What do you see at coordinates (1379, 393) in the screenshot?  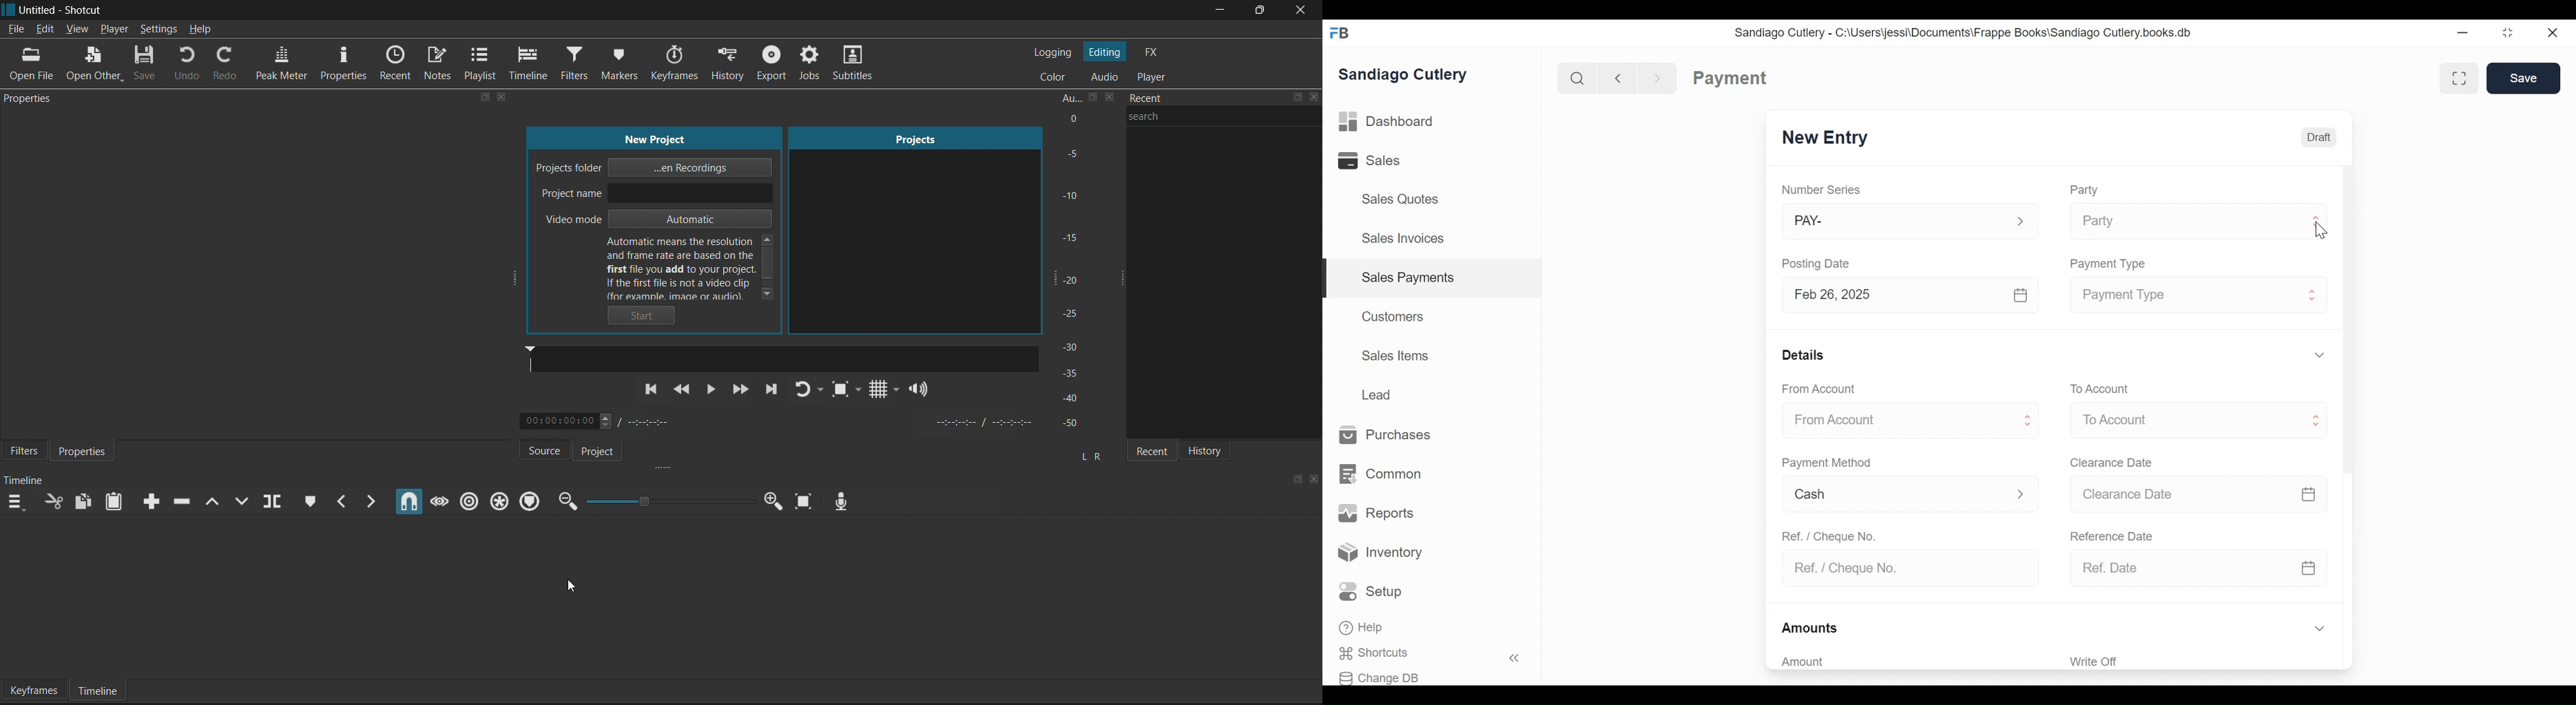 I see `Lead` at bounding box center [1379, 393].